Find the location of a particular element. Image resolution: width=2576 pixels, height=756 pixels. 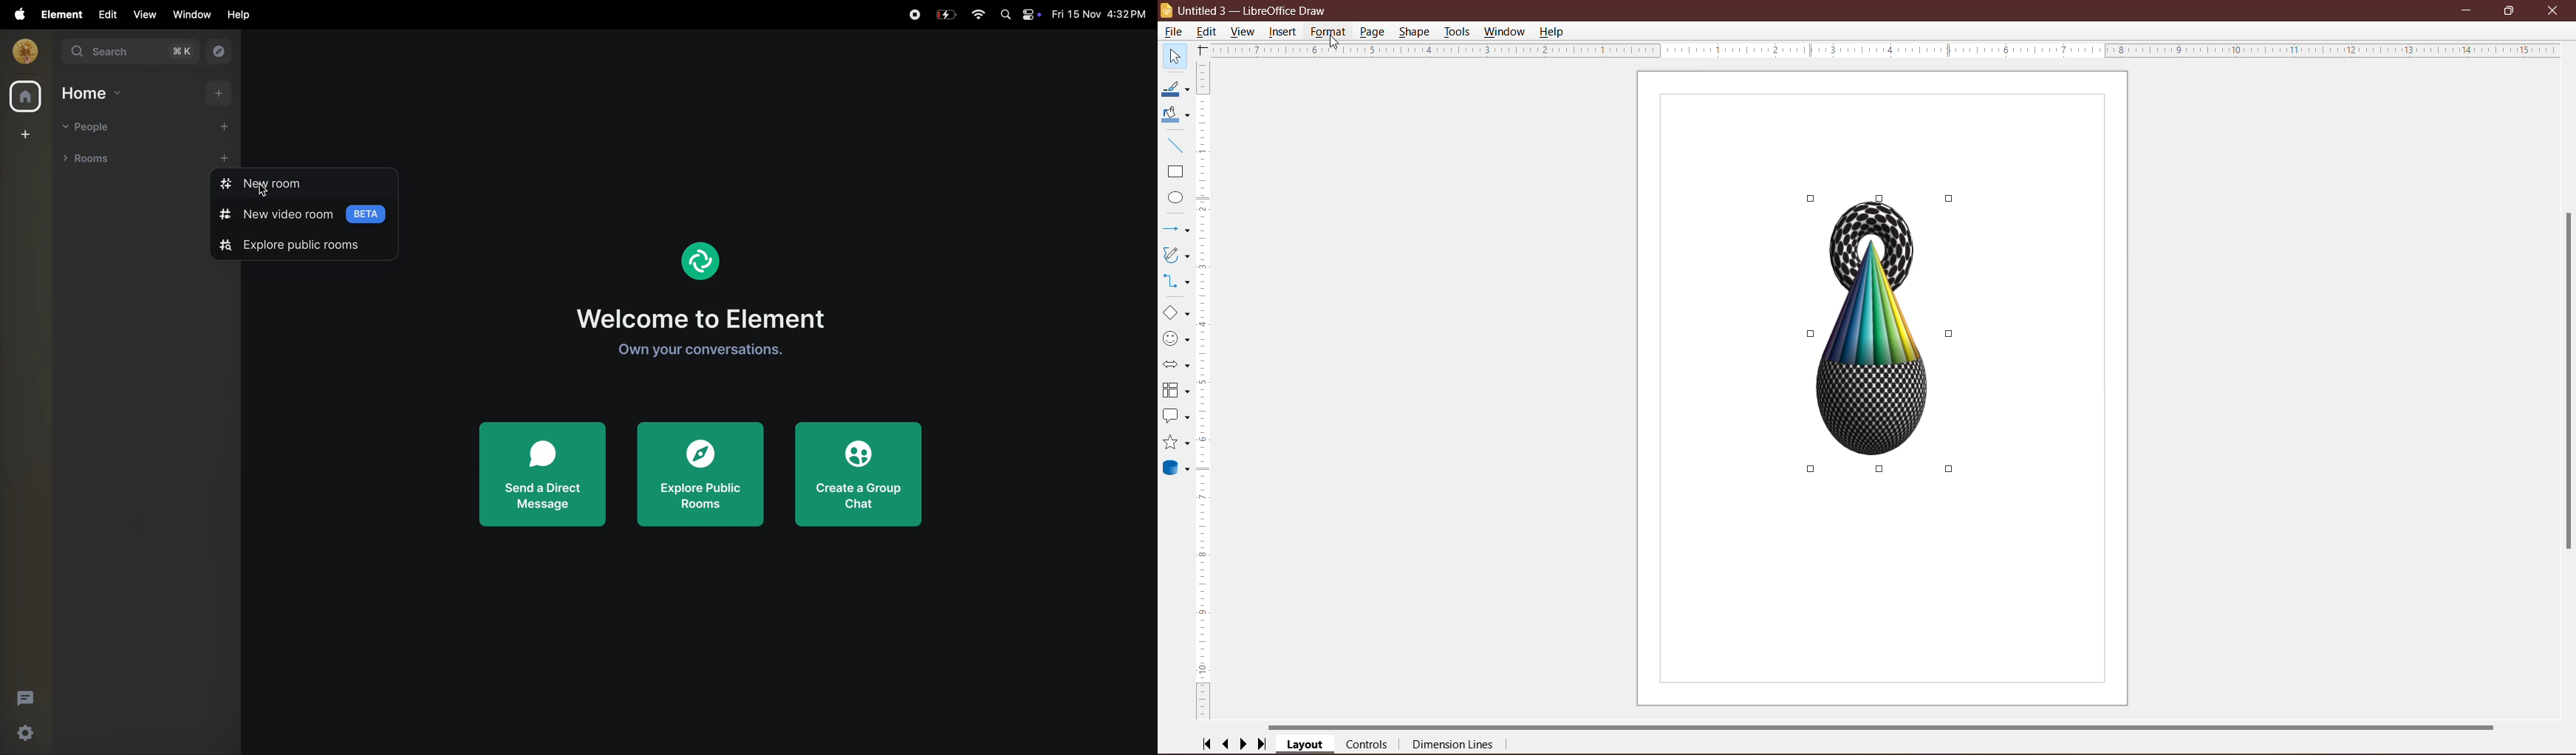

create room is located at coordinates (23, 135).